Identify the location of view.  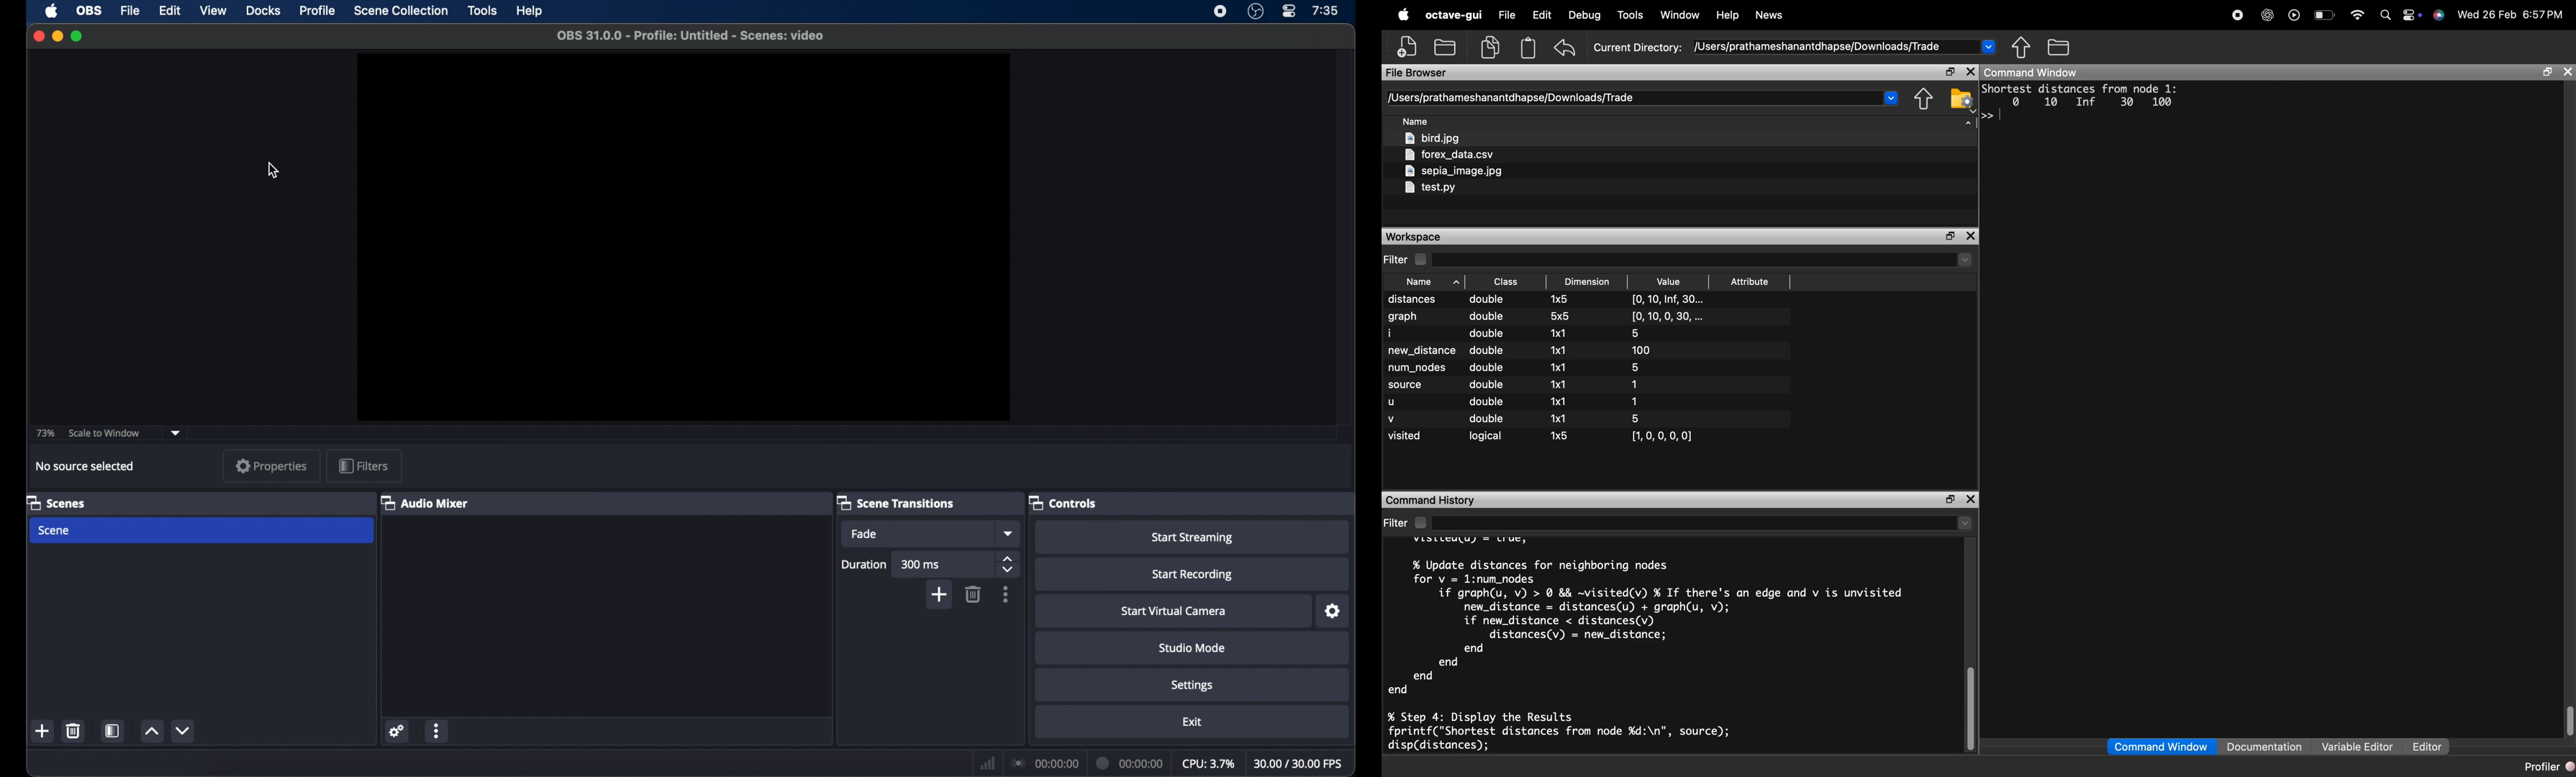
(212, 11).